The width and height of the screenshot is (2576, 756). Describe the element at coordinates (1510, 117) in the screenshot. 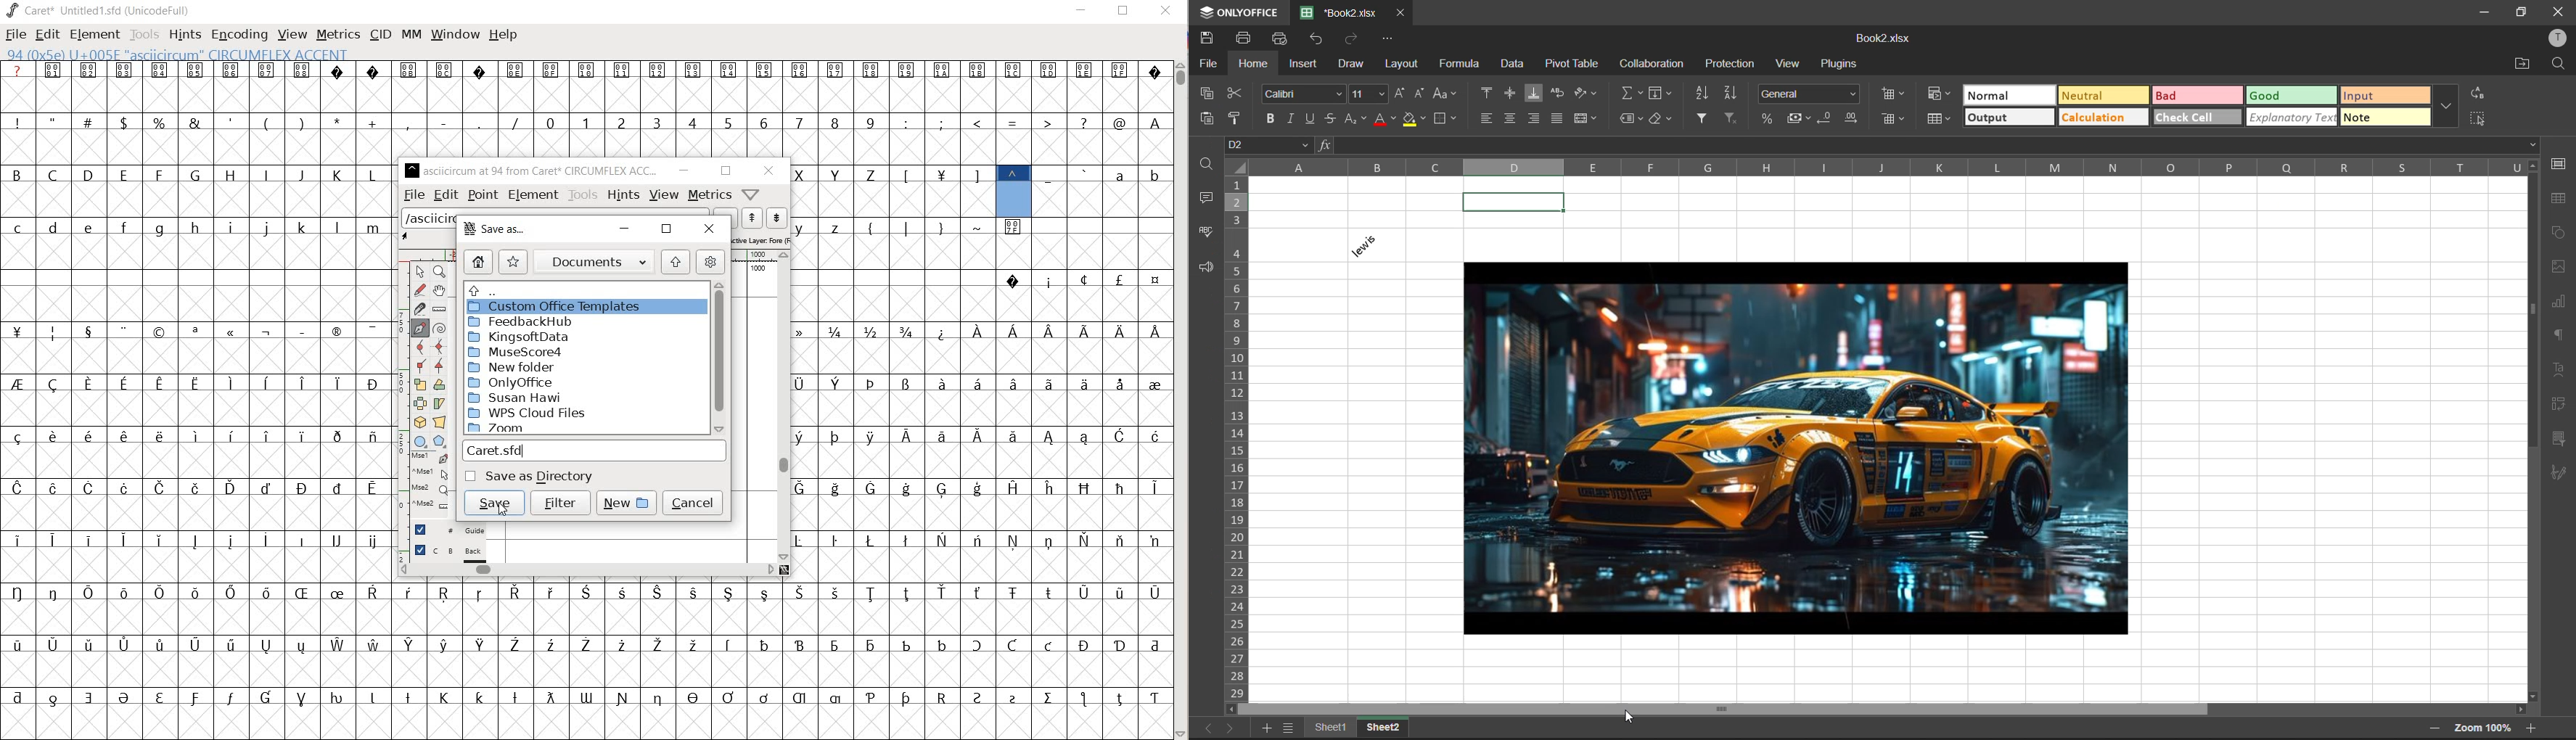

I see `align center` at that location.